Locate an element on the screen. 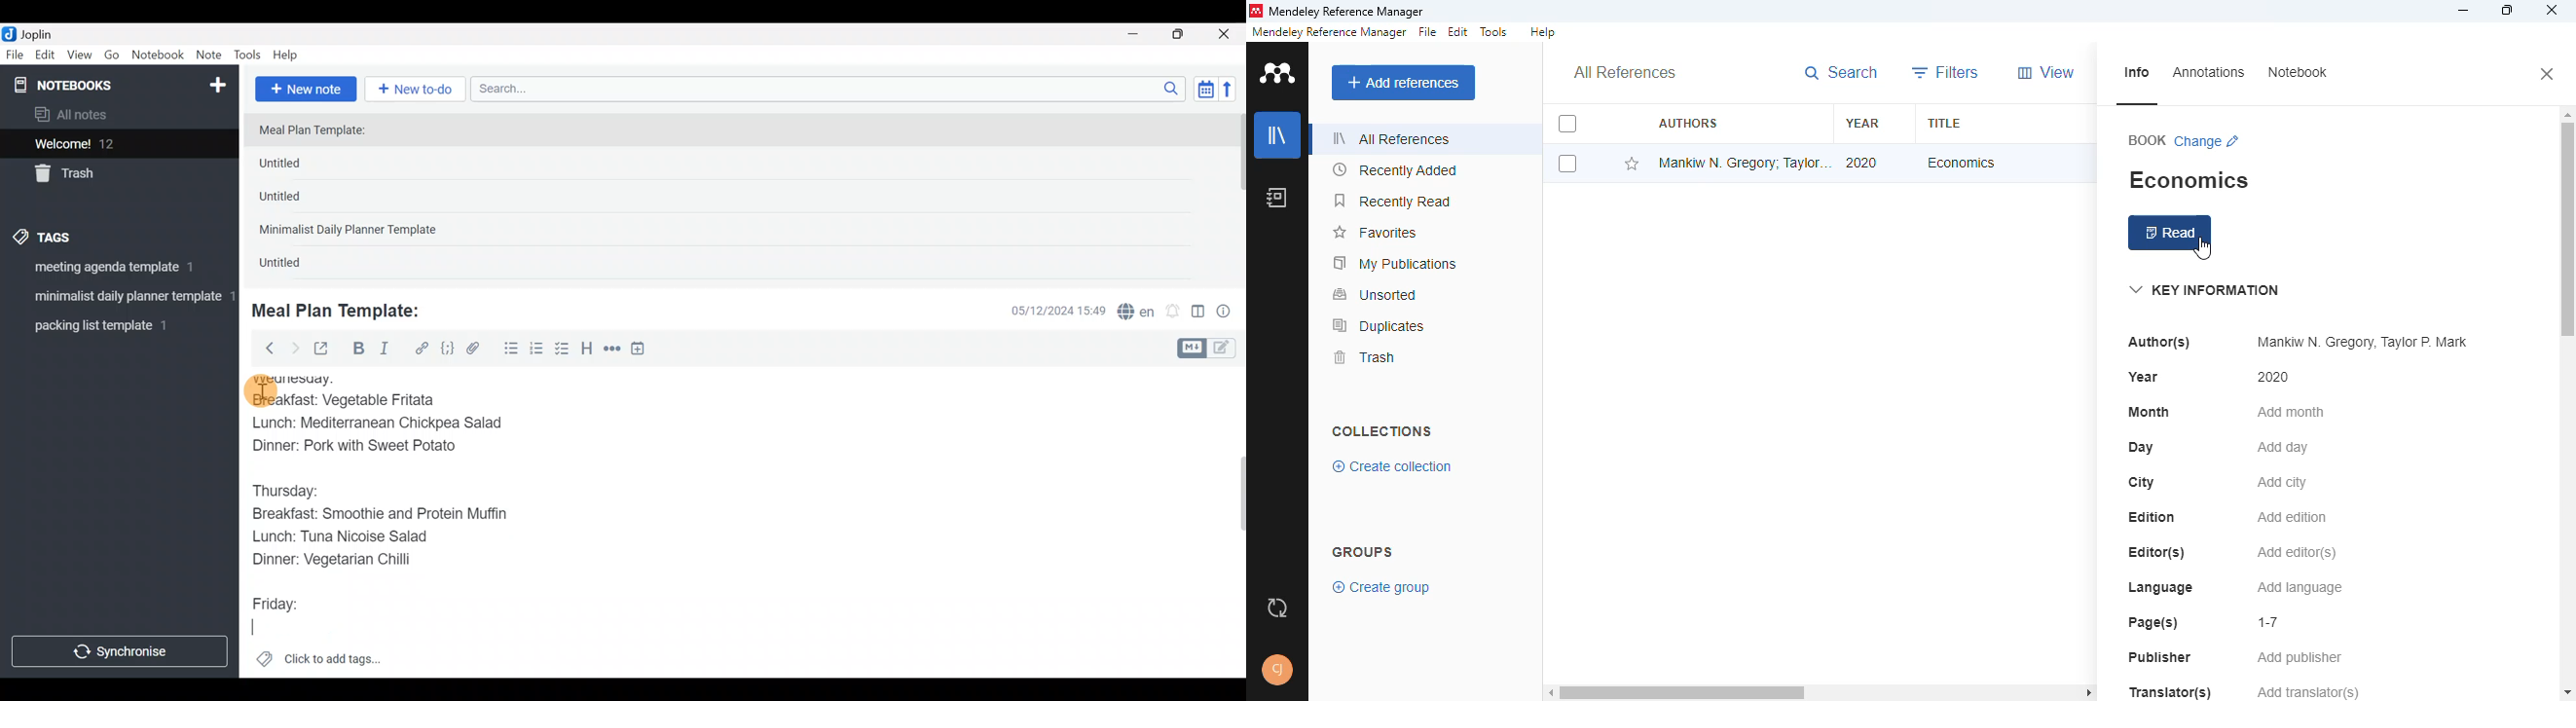  2020 is located at coordinates (2272, 376).